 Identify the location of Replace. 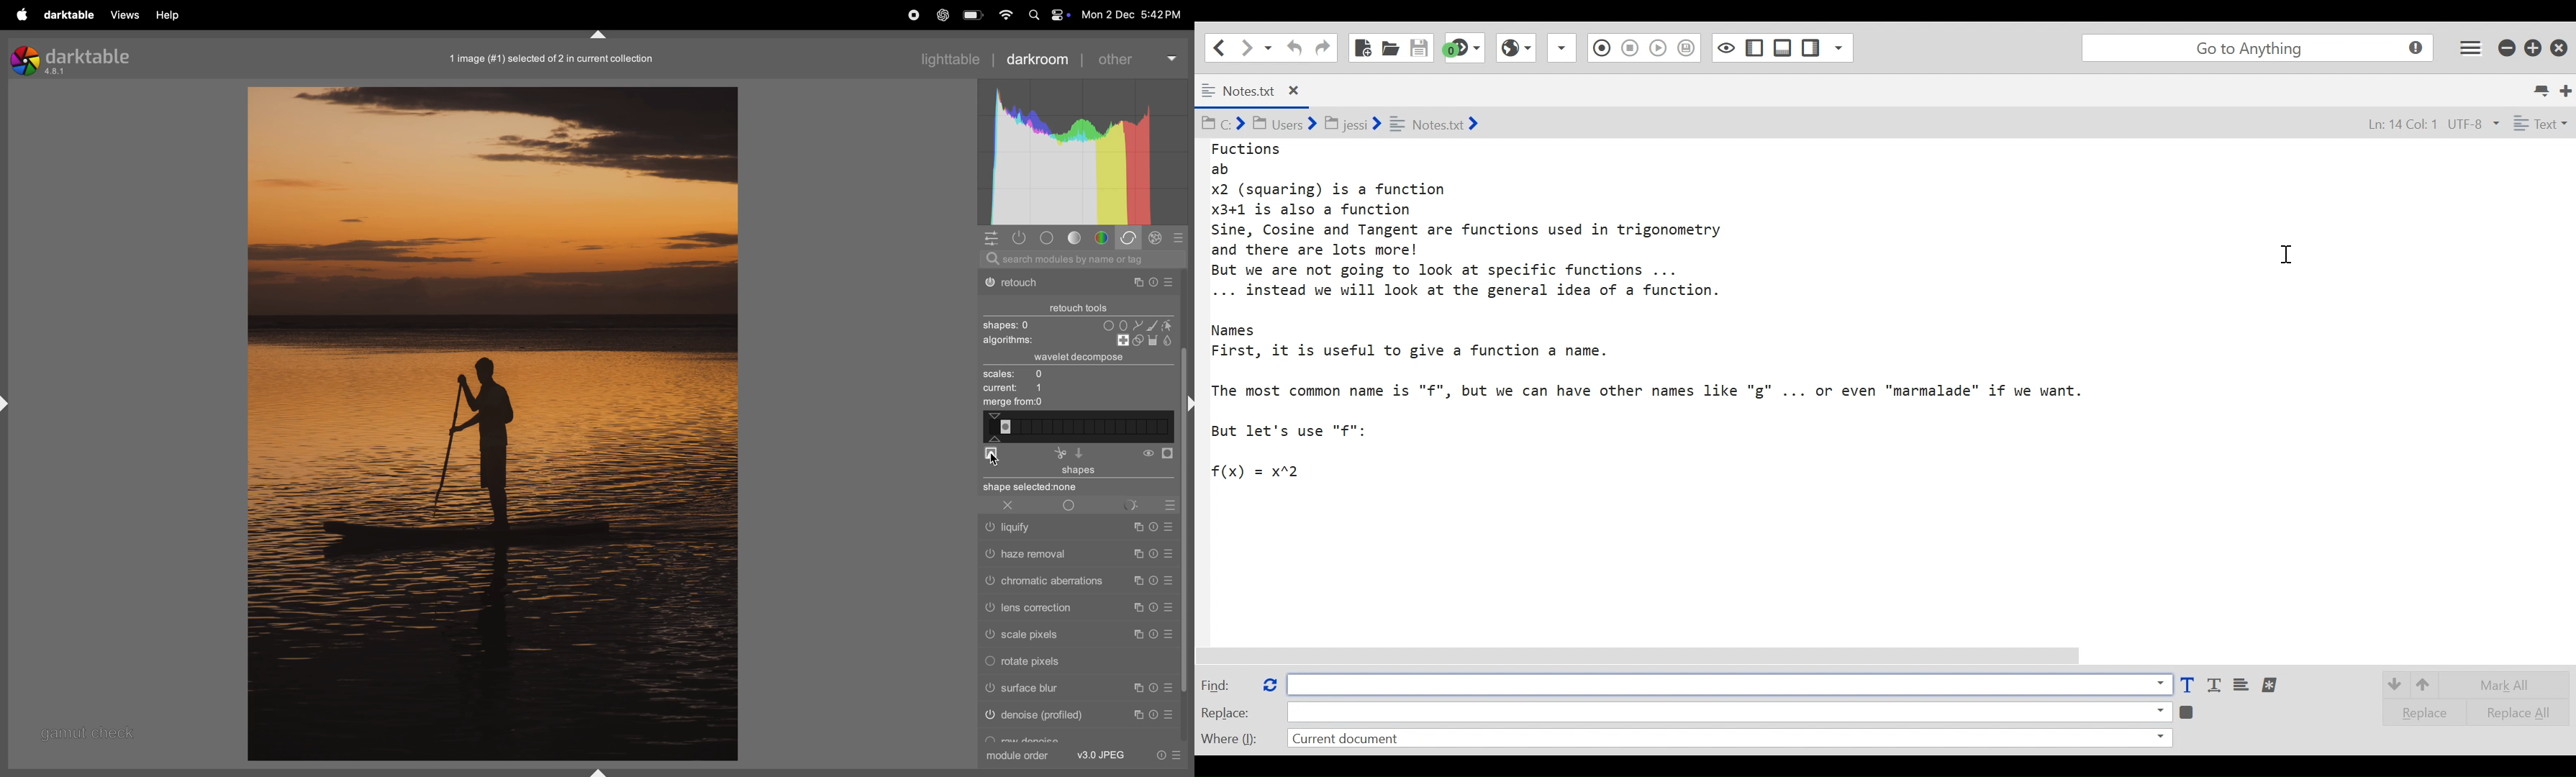
(2419, 712).